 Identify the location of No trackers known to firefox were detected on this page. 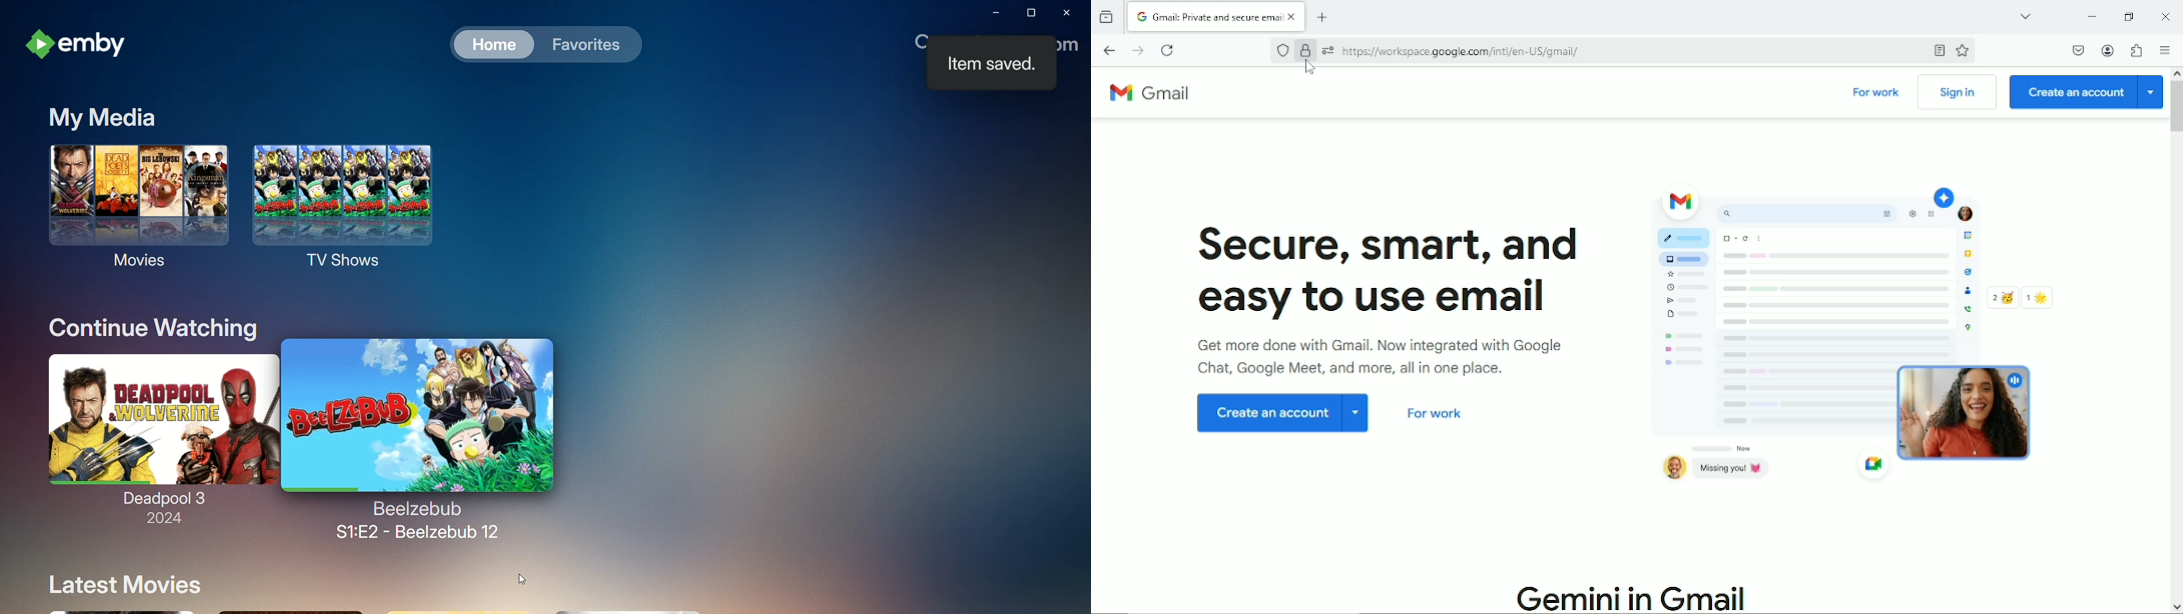
(1282, 49).